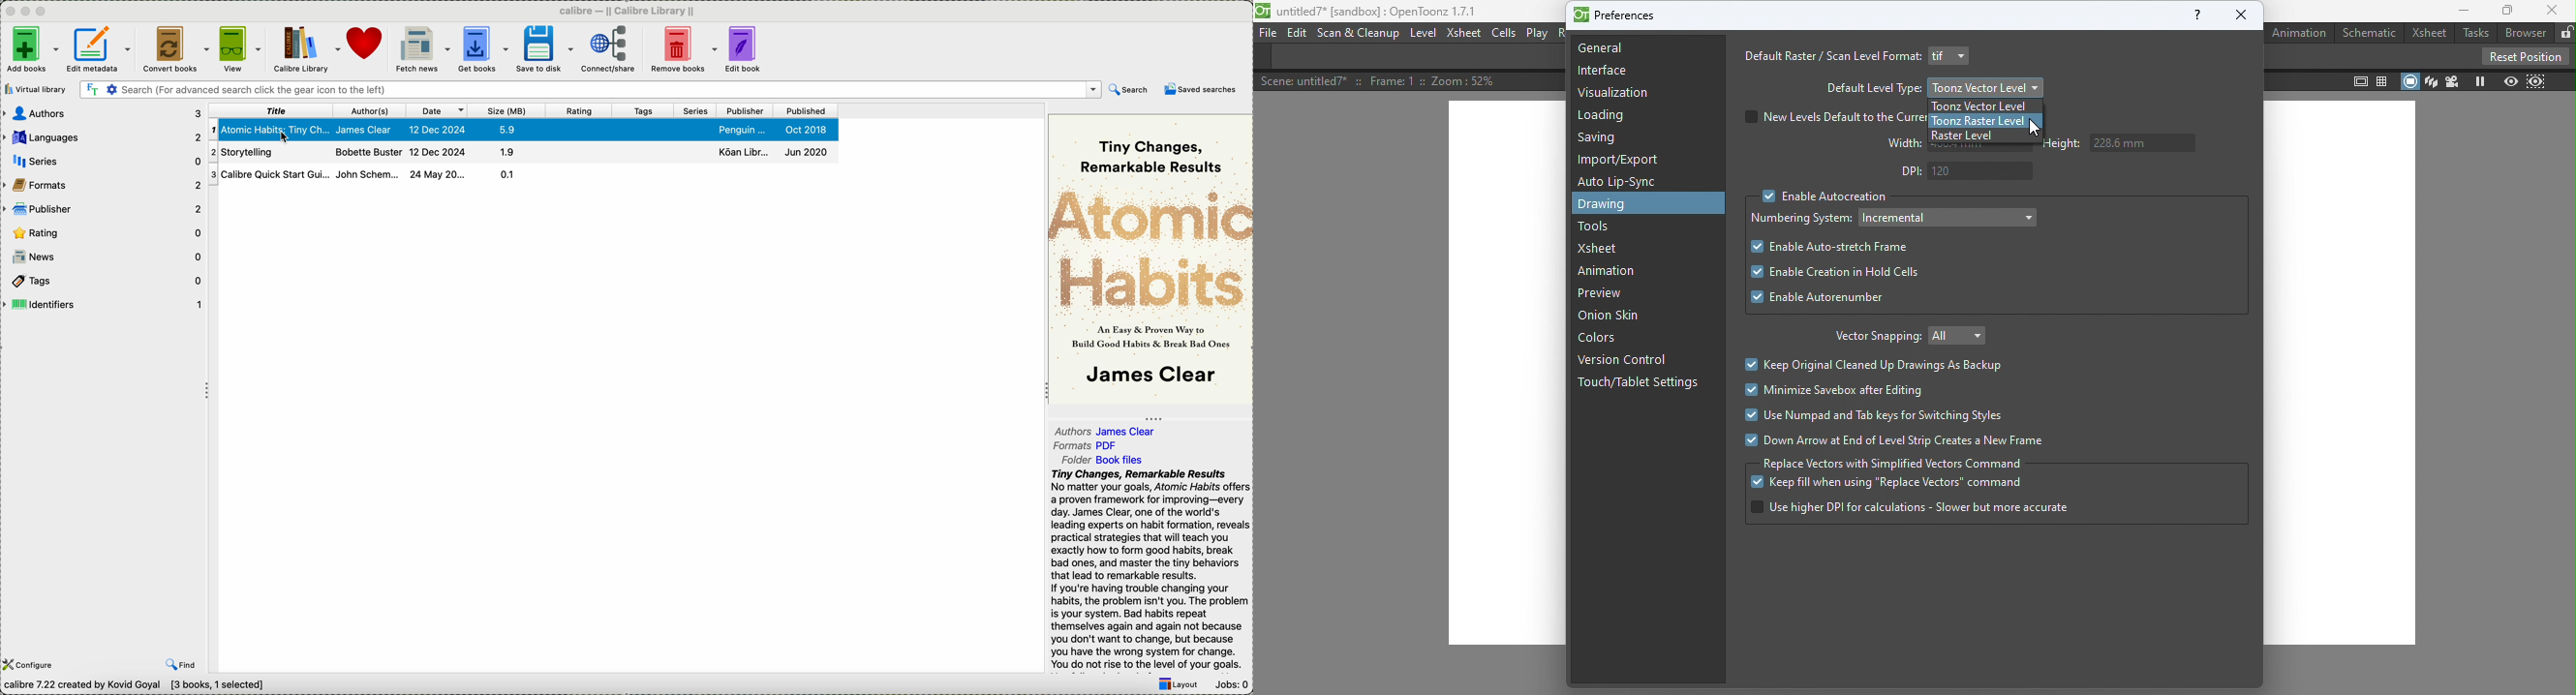 This screenshot has height=700, width=2576. What do you see at coordinates (1897, 146) in the screenshot?
I see `Width` at bounding box center [1897, 146].